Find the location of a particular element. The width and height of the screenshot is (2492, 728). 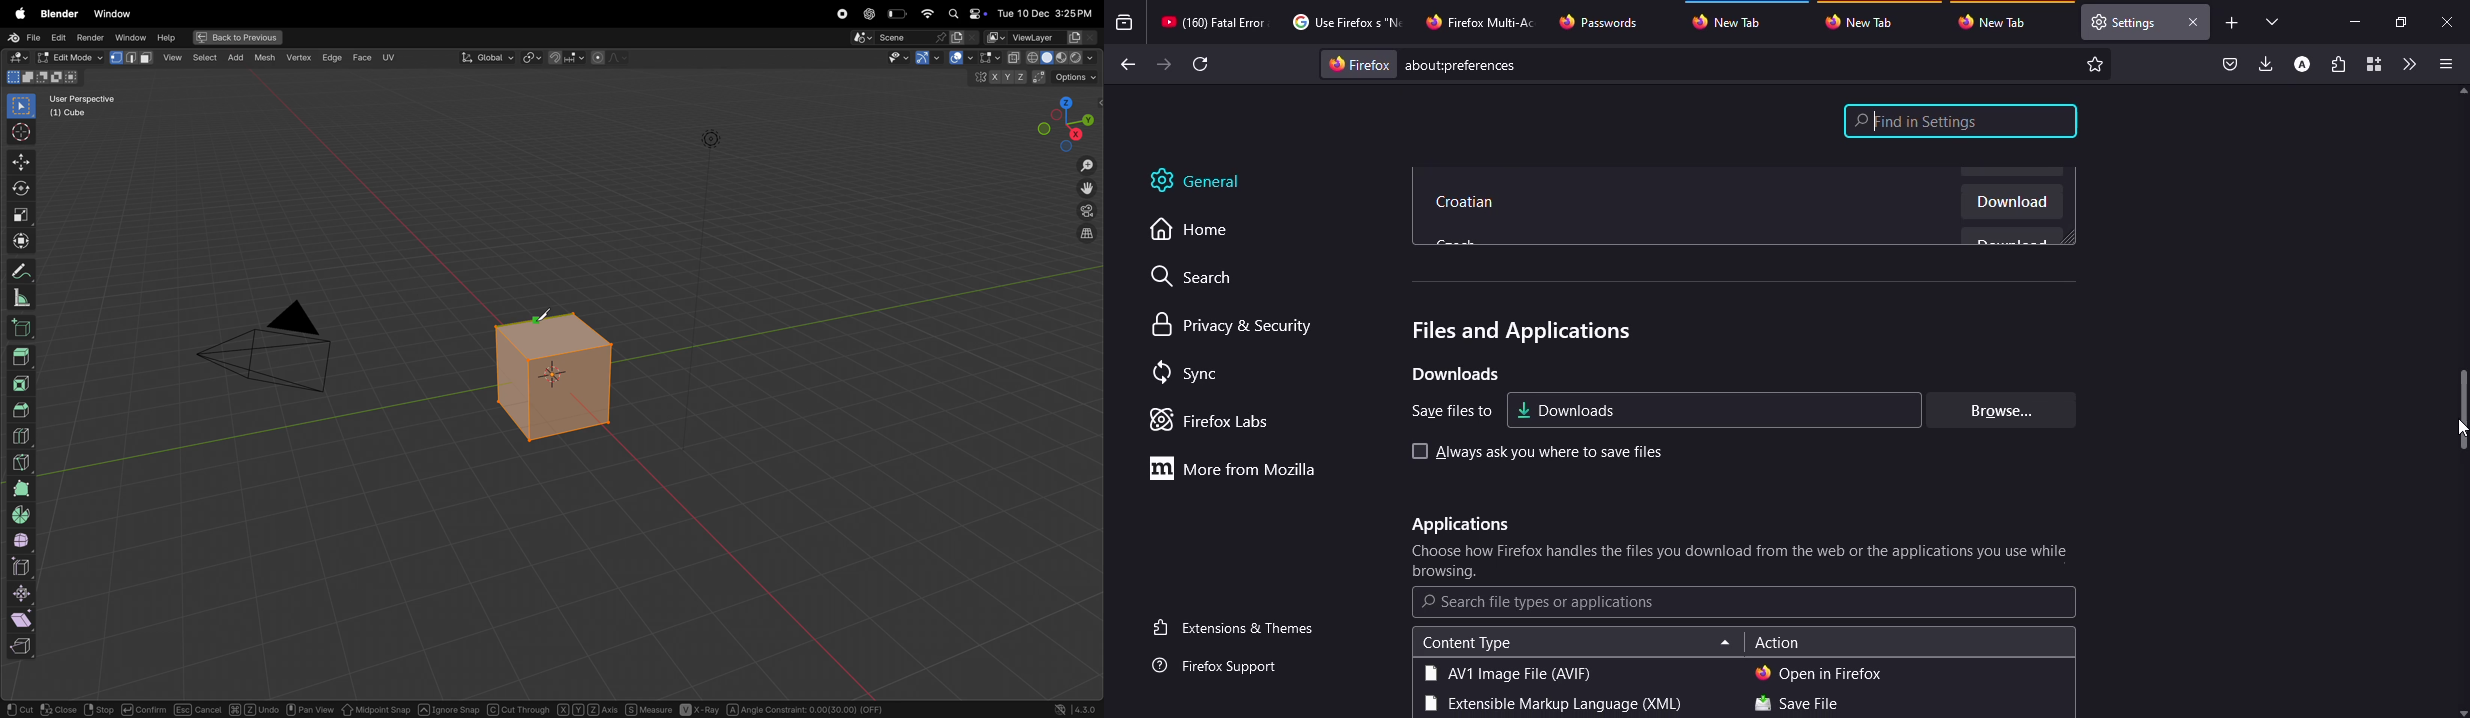

tab is located at coordinates (1601, 22).